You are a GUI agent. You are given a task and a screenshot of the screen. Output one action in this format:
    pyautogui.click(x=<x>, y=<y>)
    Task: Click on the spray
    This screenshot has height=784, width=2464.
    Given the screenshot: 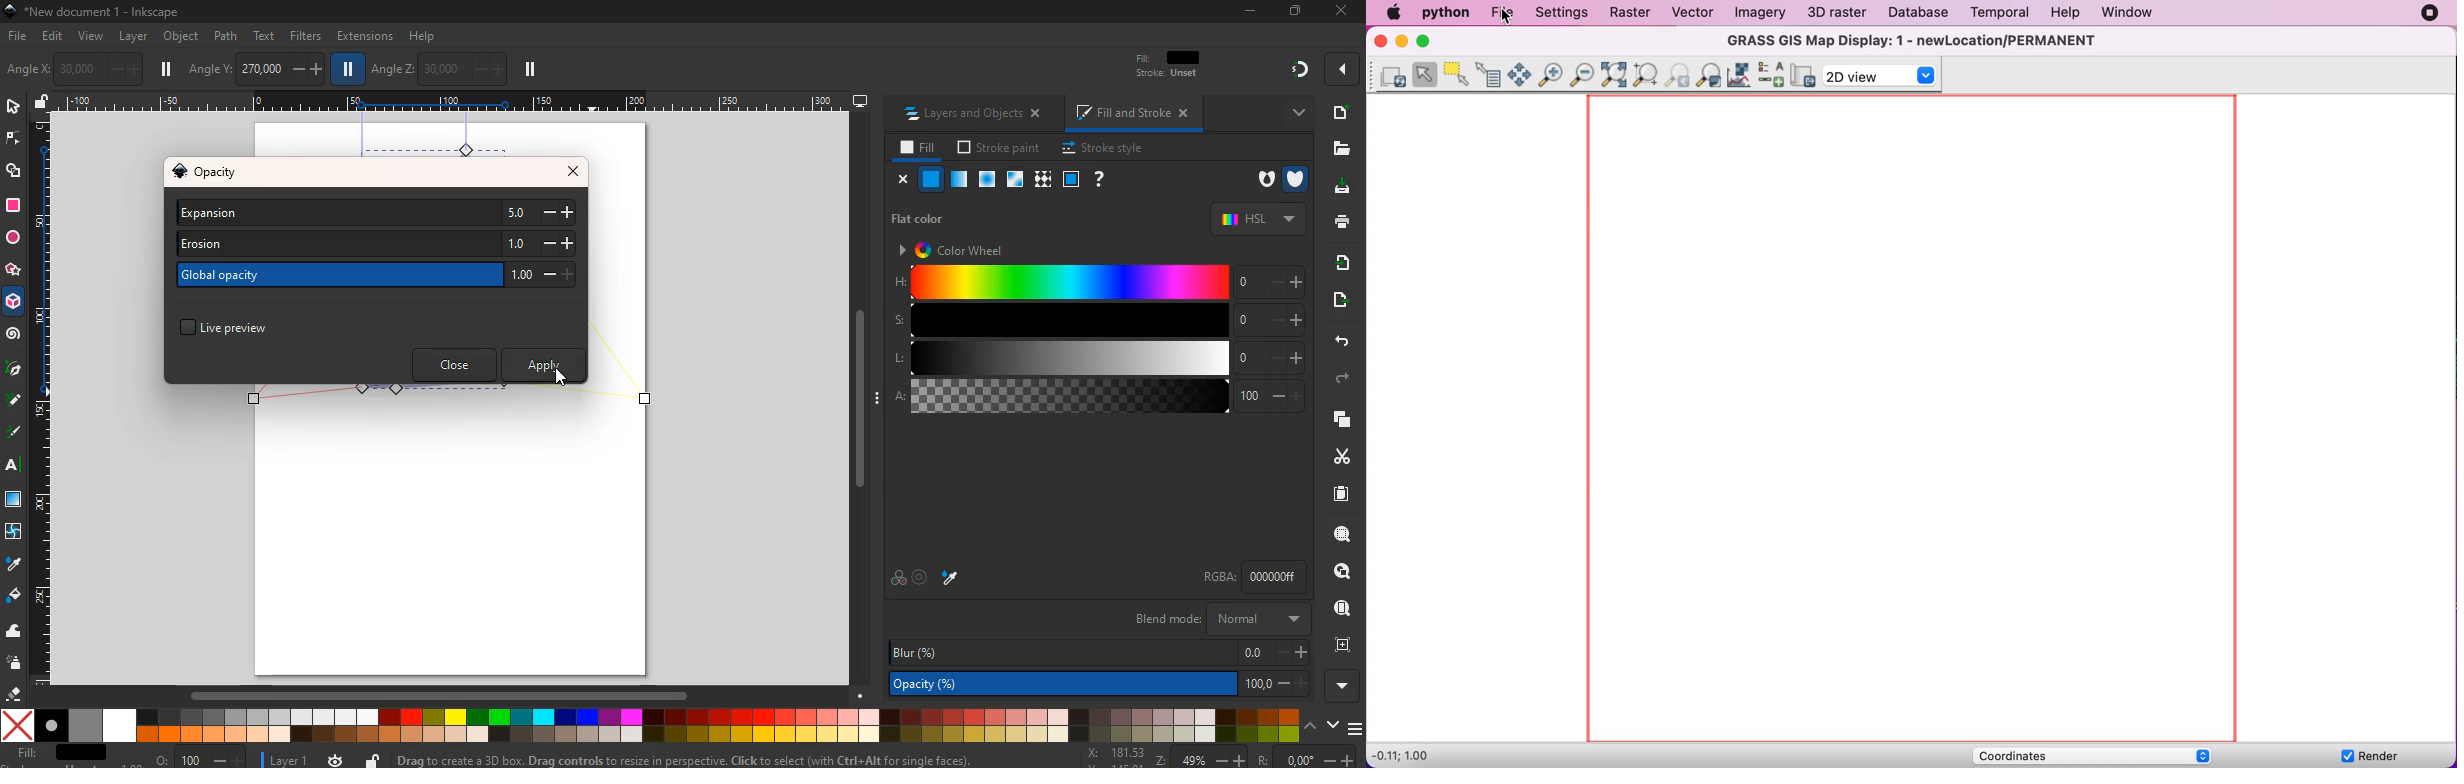 What is the action you would take?
    pyautogui.click(x=15, y=664)
    